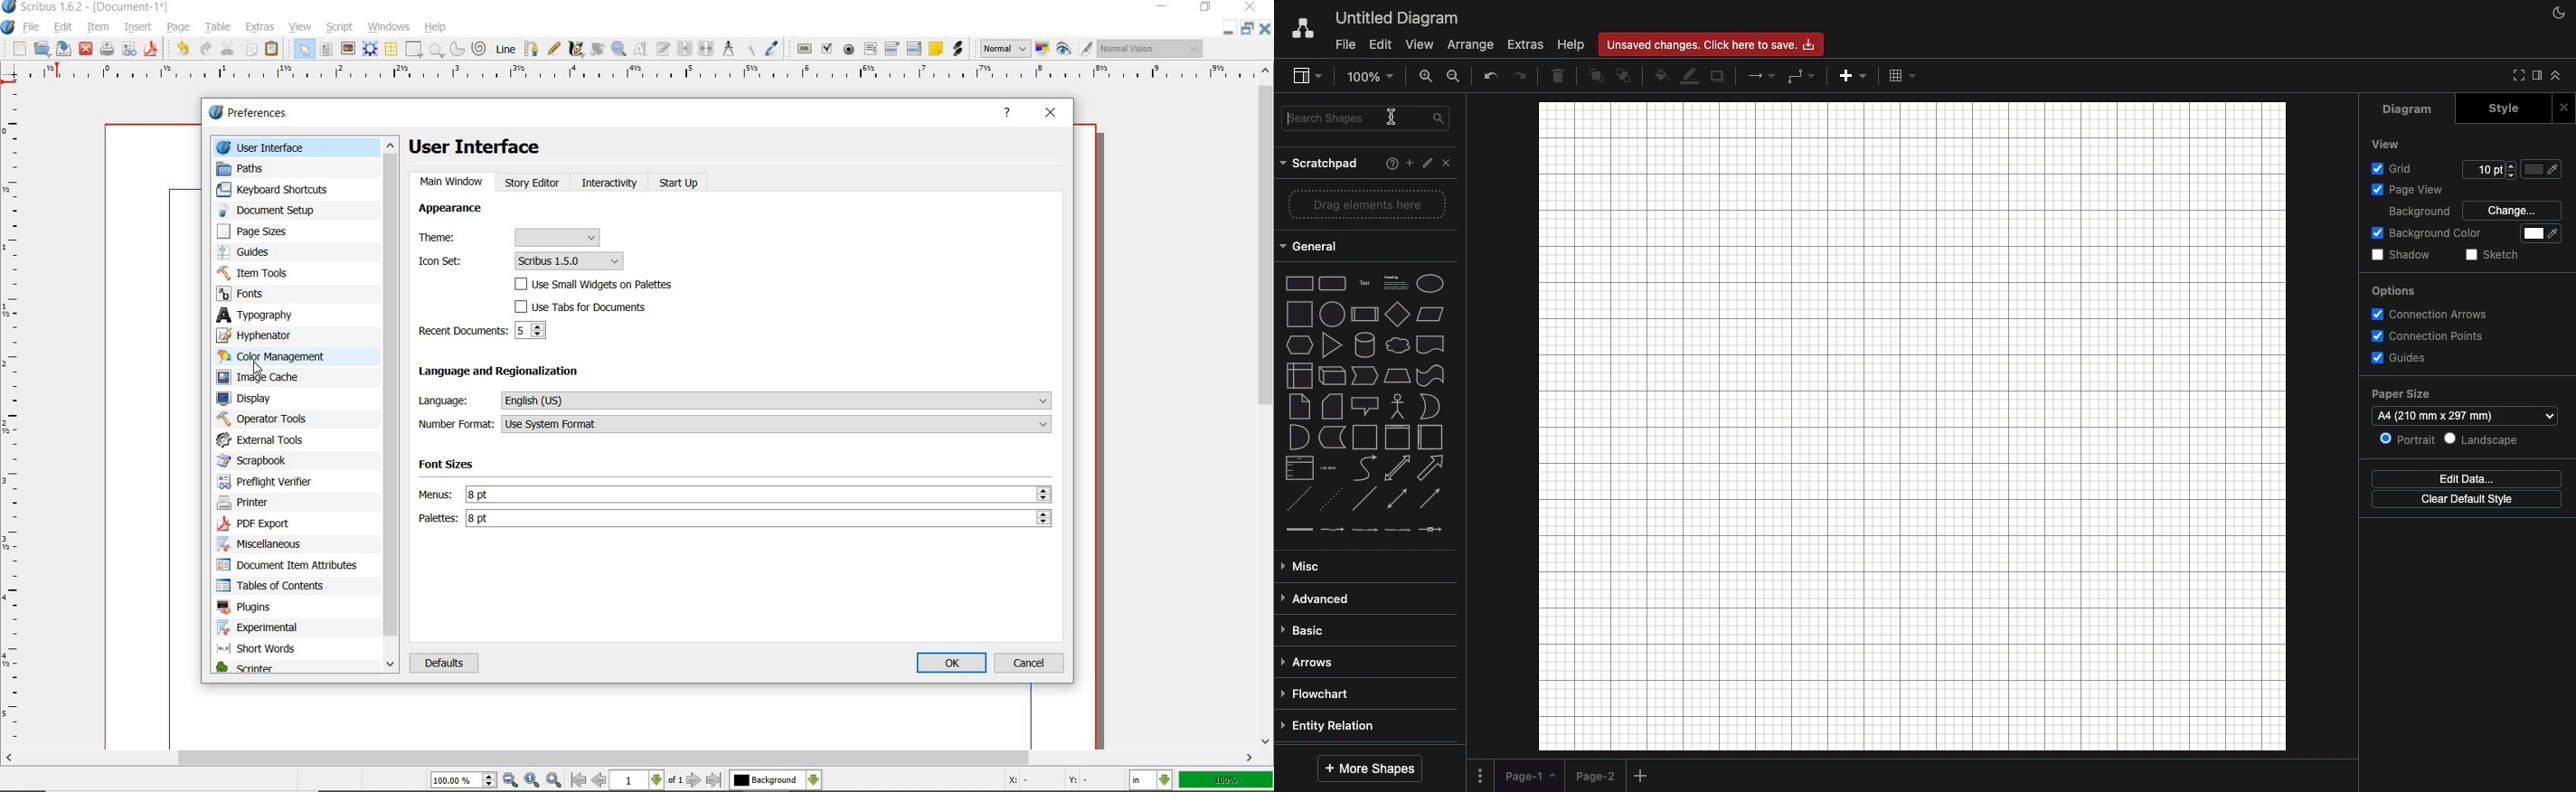 Image resolution: width=2576 pixels, height=812 pixels. What do you see at coordinates (281, 649) in the screenshot?
I see `short words` at bounding box center [281, 649].